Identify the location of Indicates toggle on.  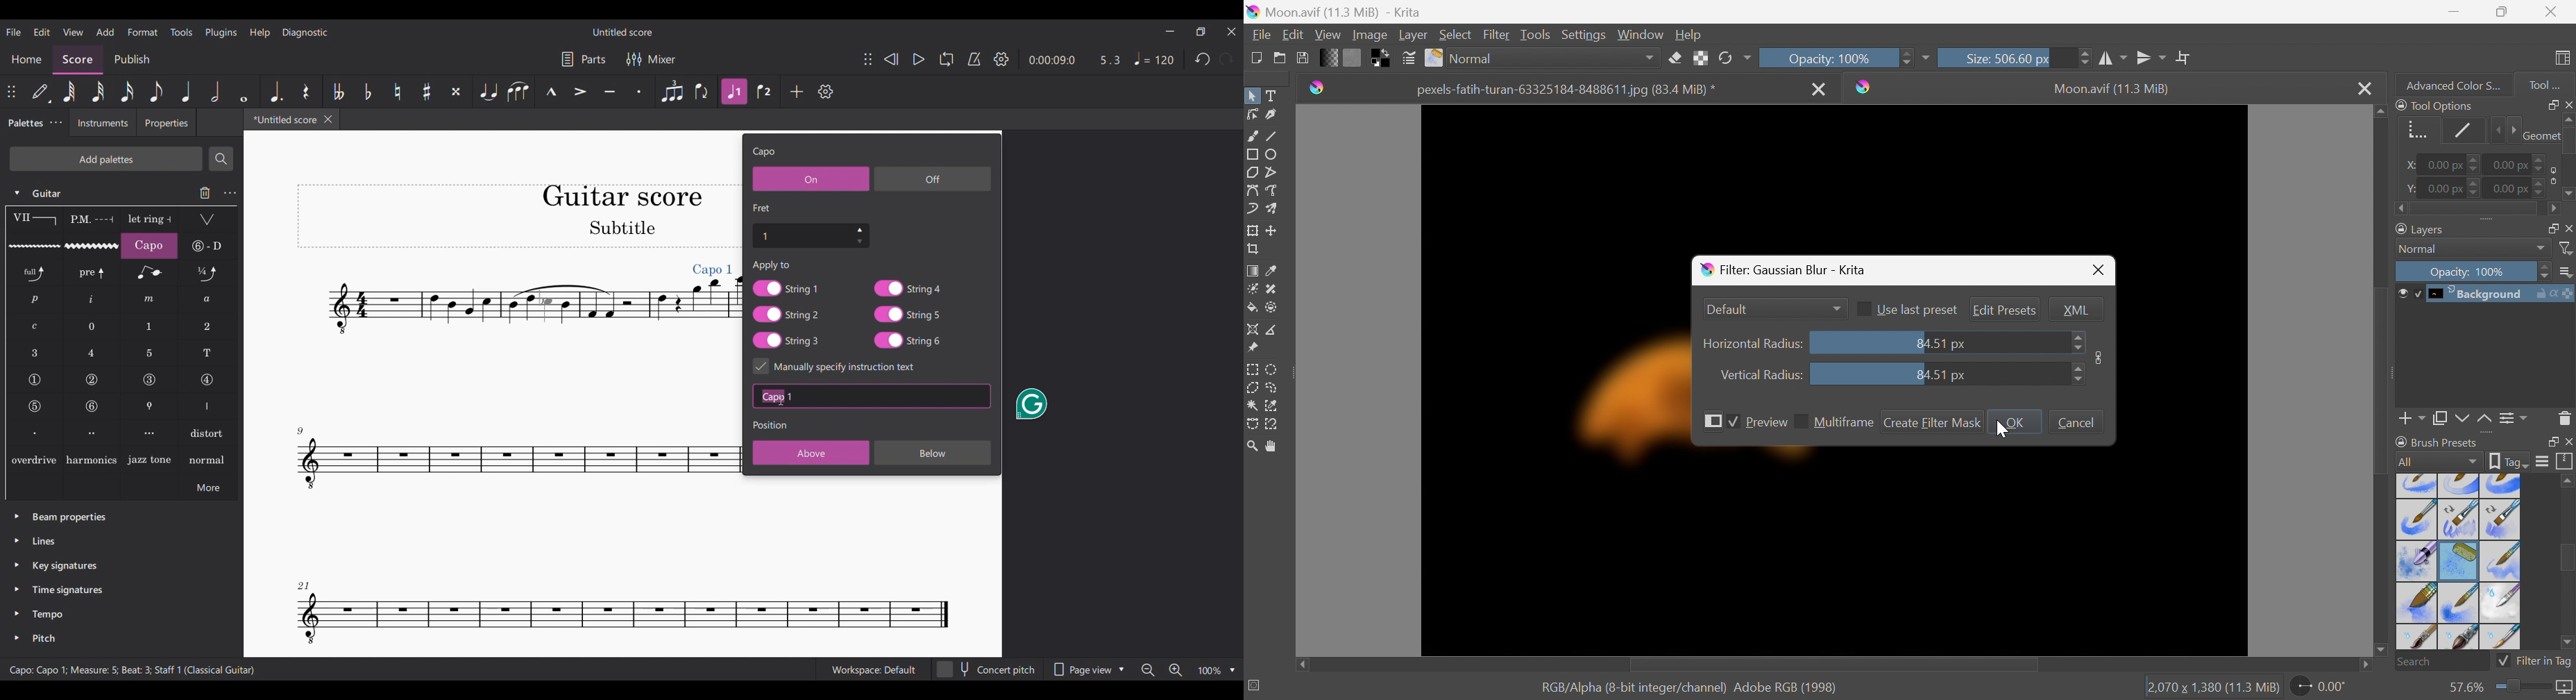
(761, 366).